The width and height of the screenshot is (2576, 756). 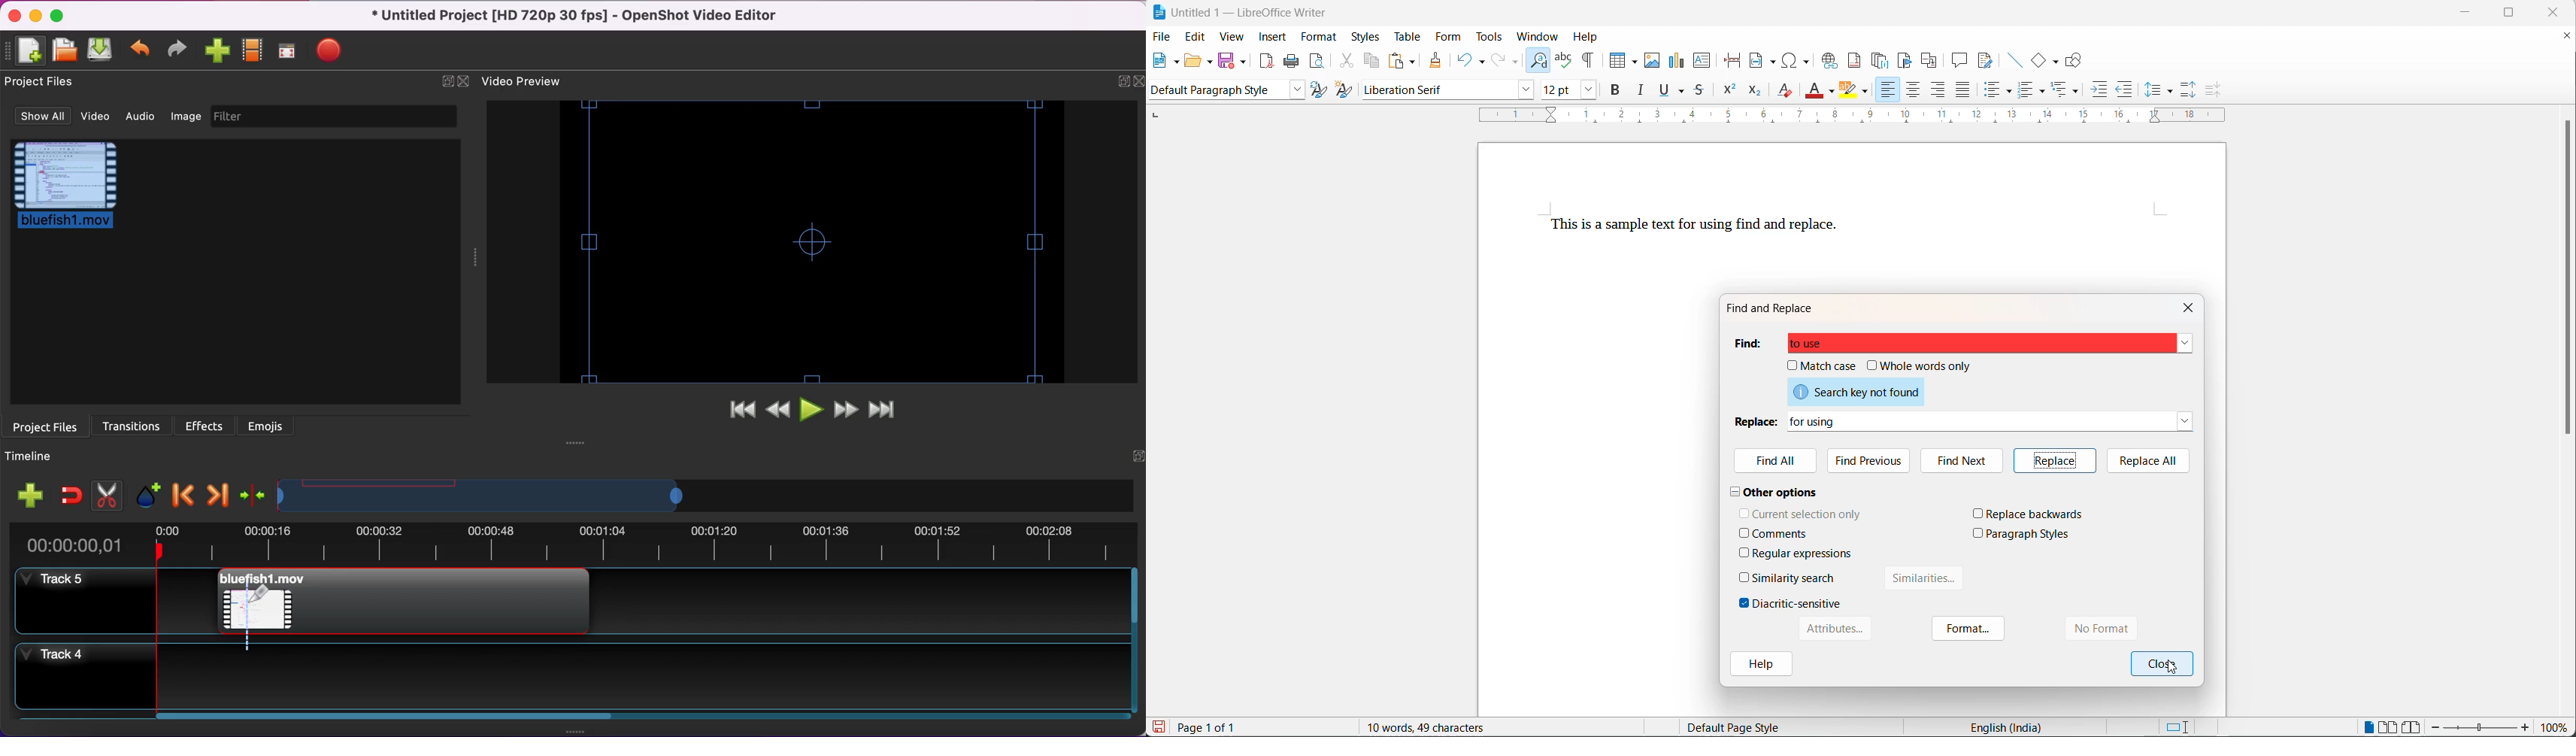 What do you see at coordinates (1196, 38) in the screenshot?
I see `edit` at bounding box center [1196, 38].